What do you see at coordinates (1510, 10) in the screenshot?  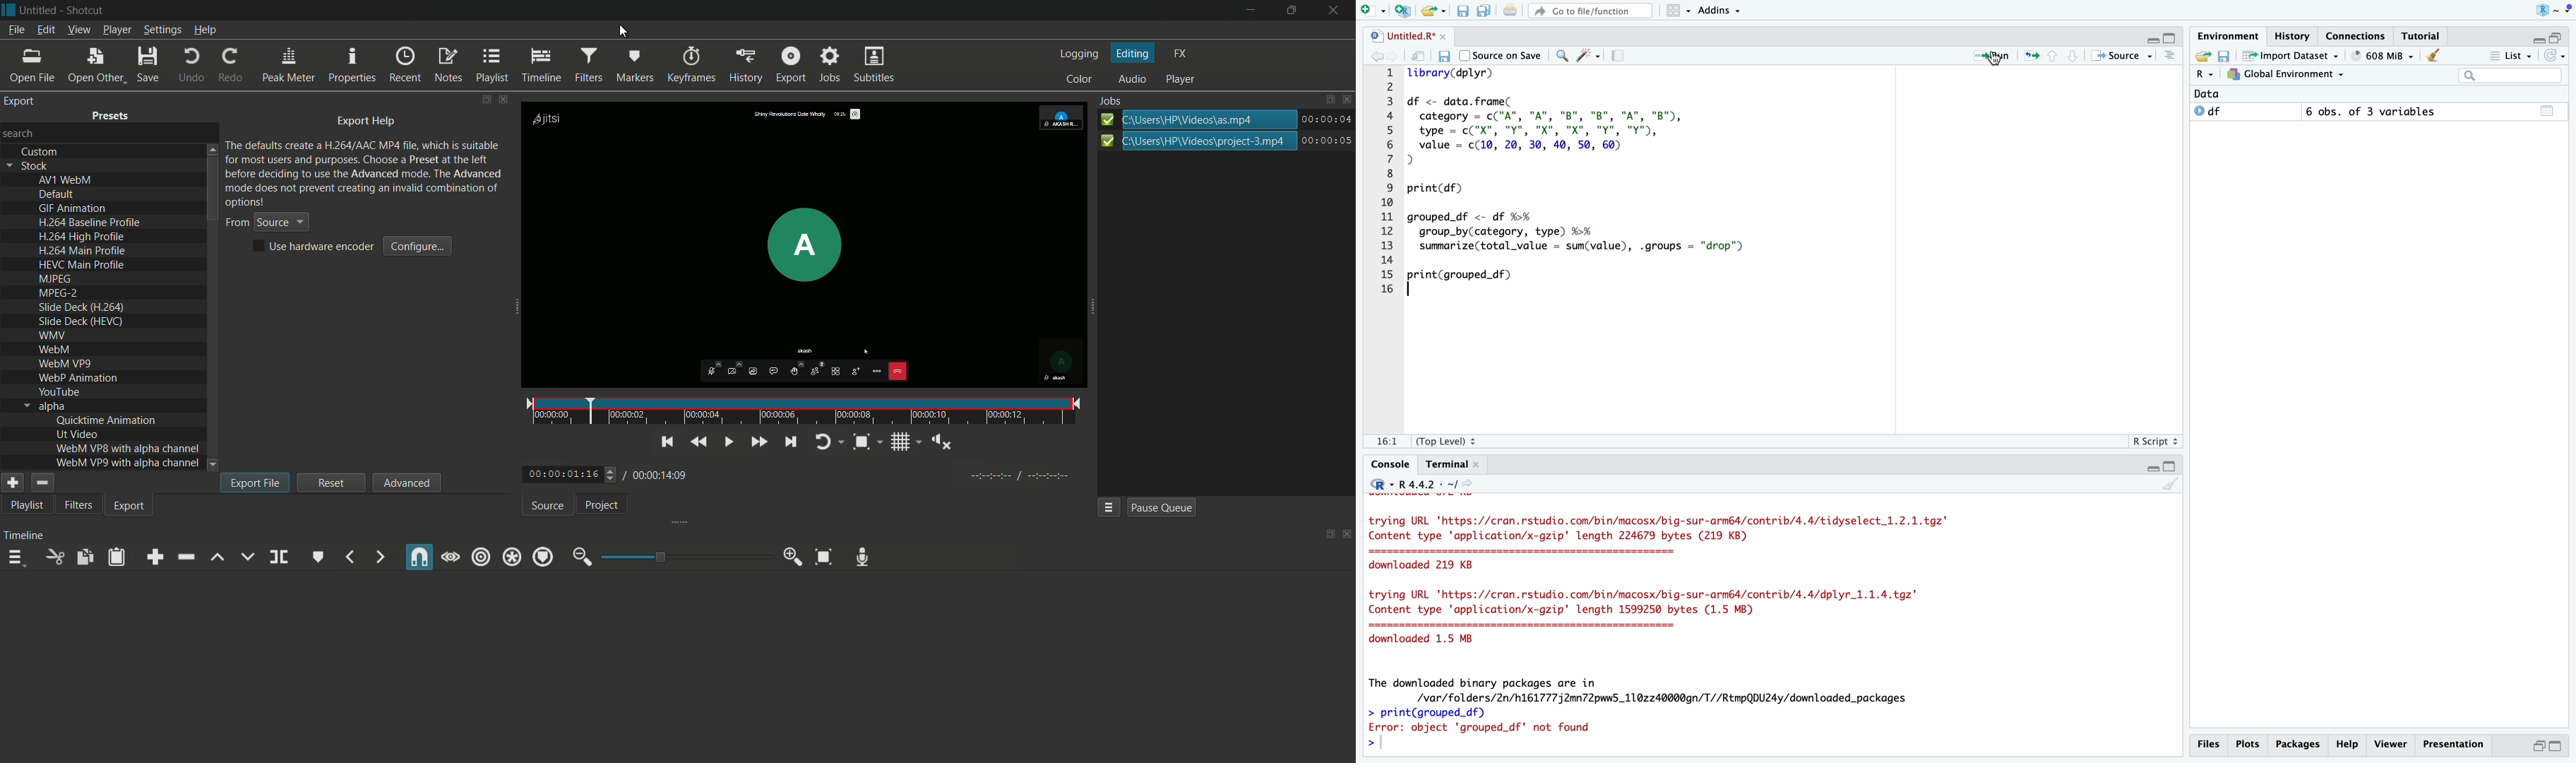 I see `Print` at bounding box center [1510, 10].